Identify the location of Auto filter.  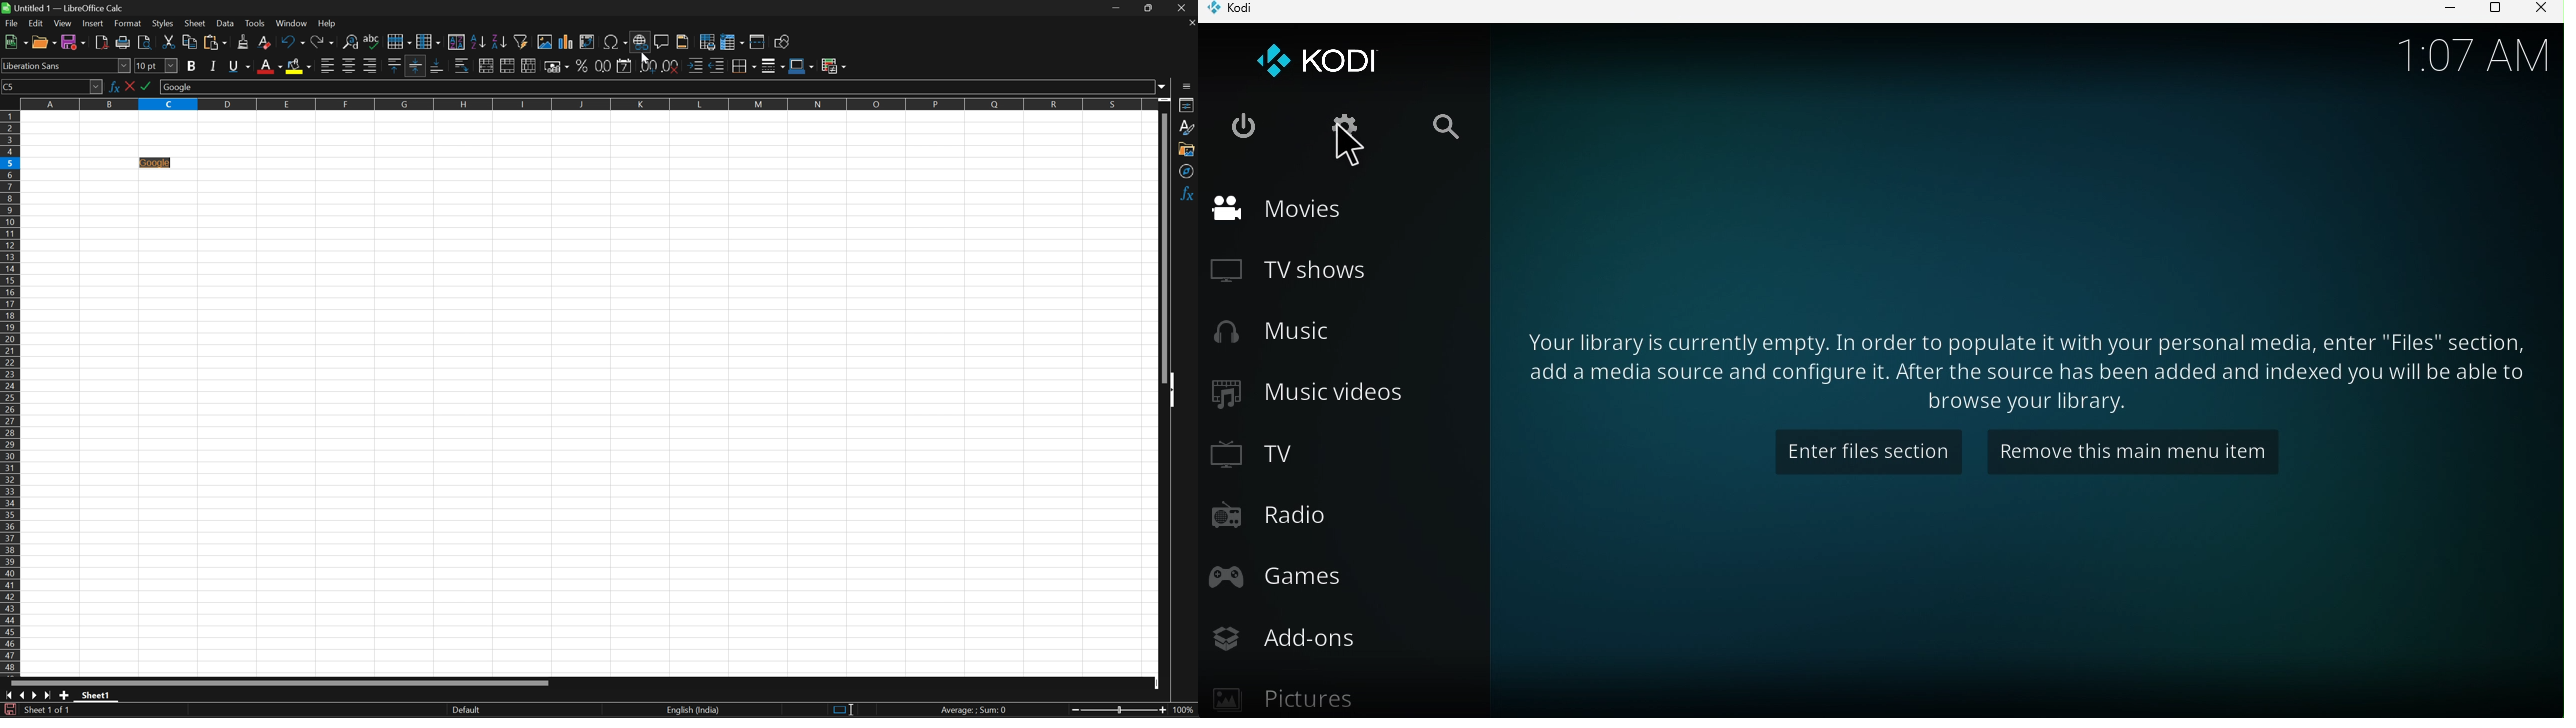
(524, 40).